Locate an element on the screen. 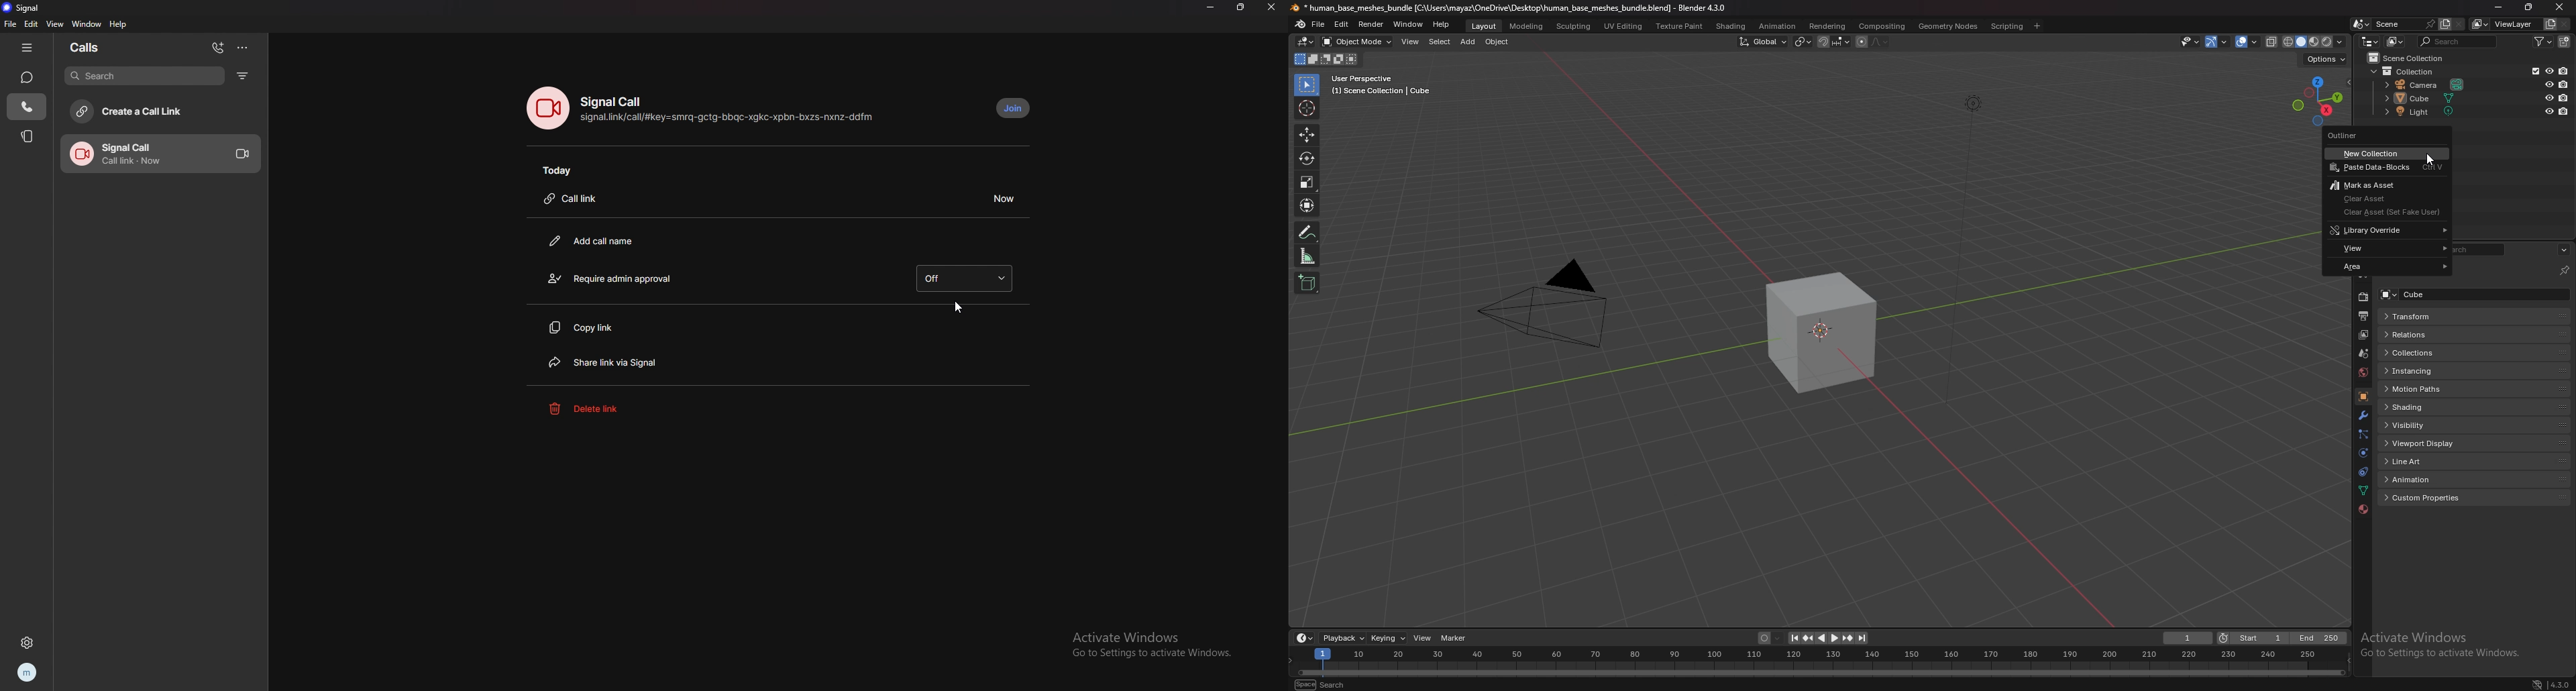 The image size is (2576, 700). window is located at coordinates (87, 24).